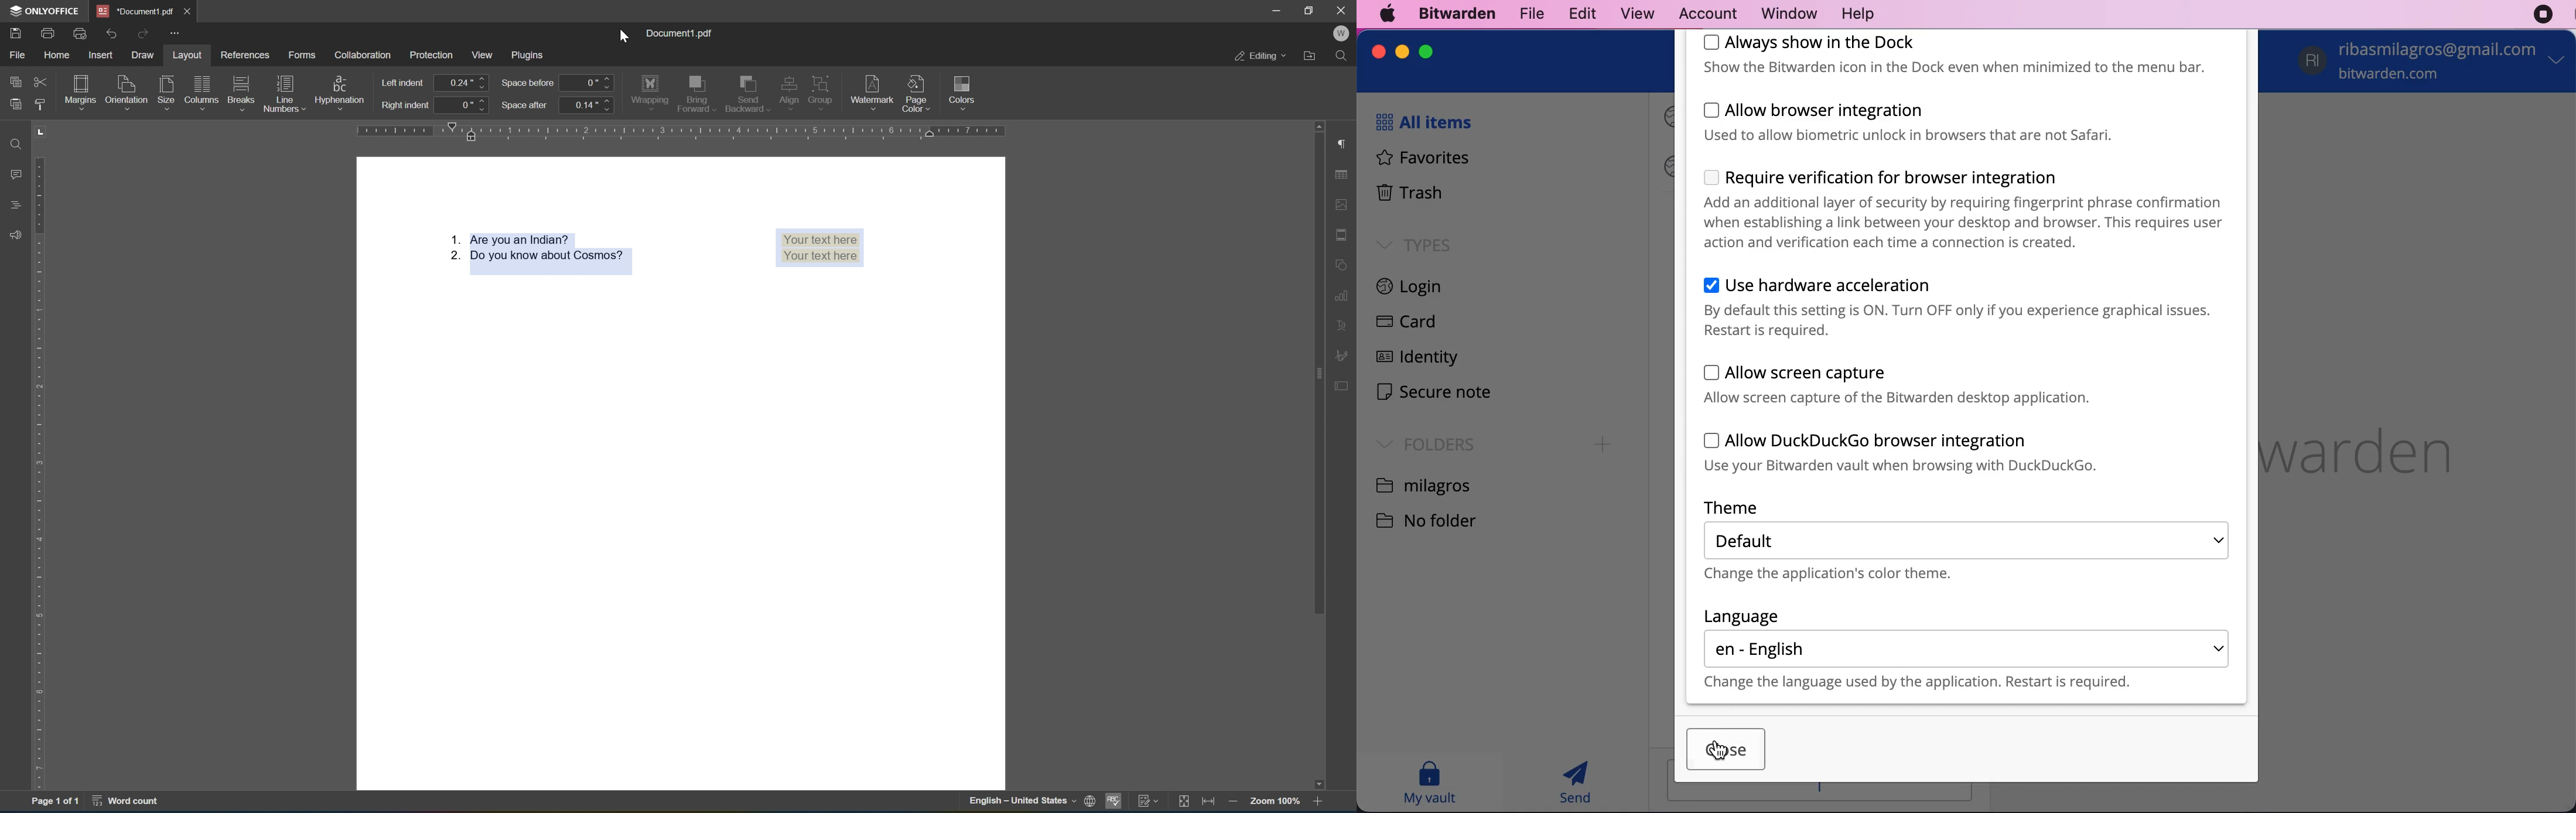  What do you see at coordinates (1408, 194) in the screenshot?
I see `trash` at bounding box center [1408, 194].